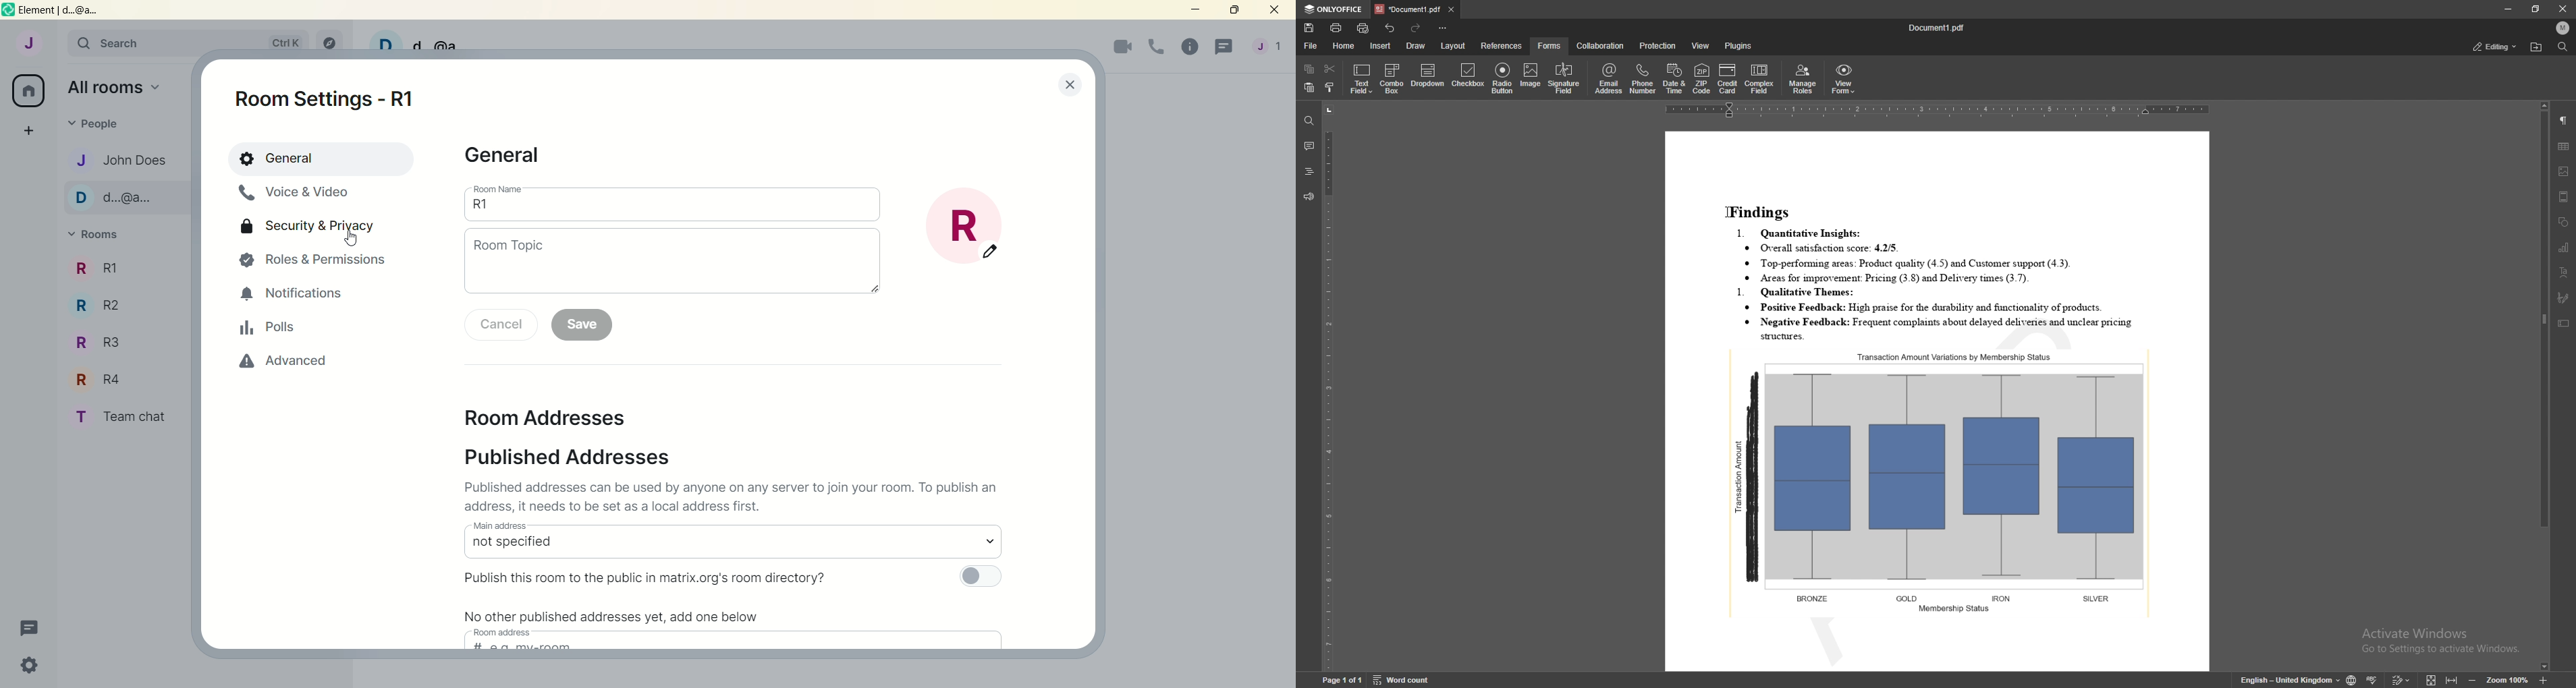 This screenshot has height=700, width=2576. What do you see at coordinates (1328, 387) in the screenshot?
I see `vertical scale` at bounding box center [1328, 387].